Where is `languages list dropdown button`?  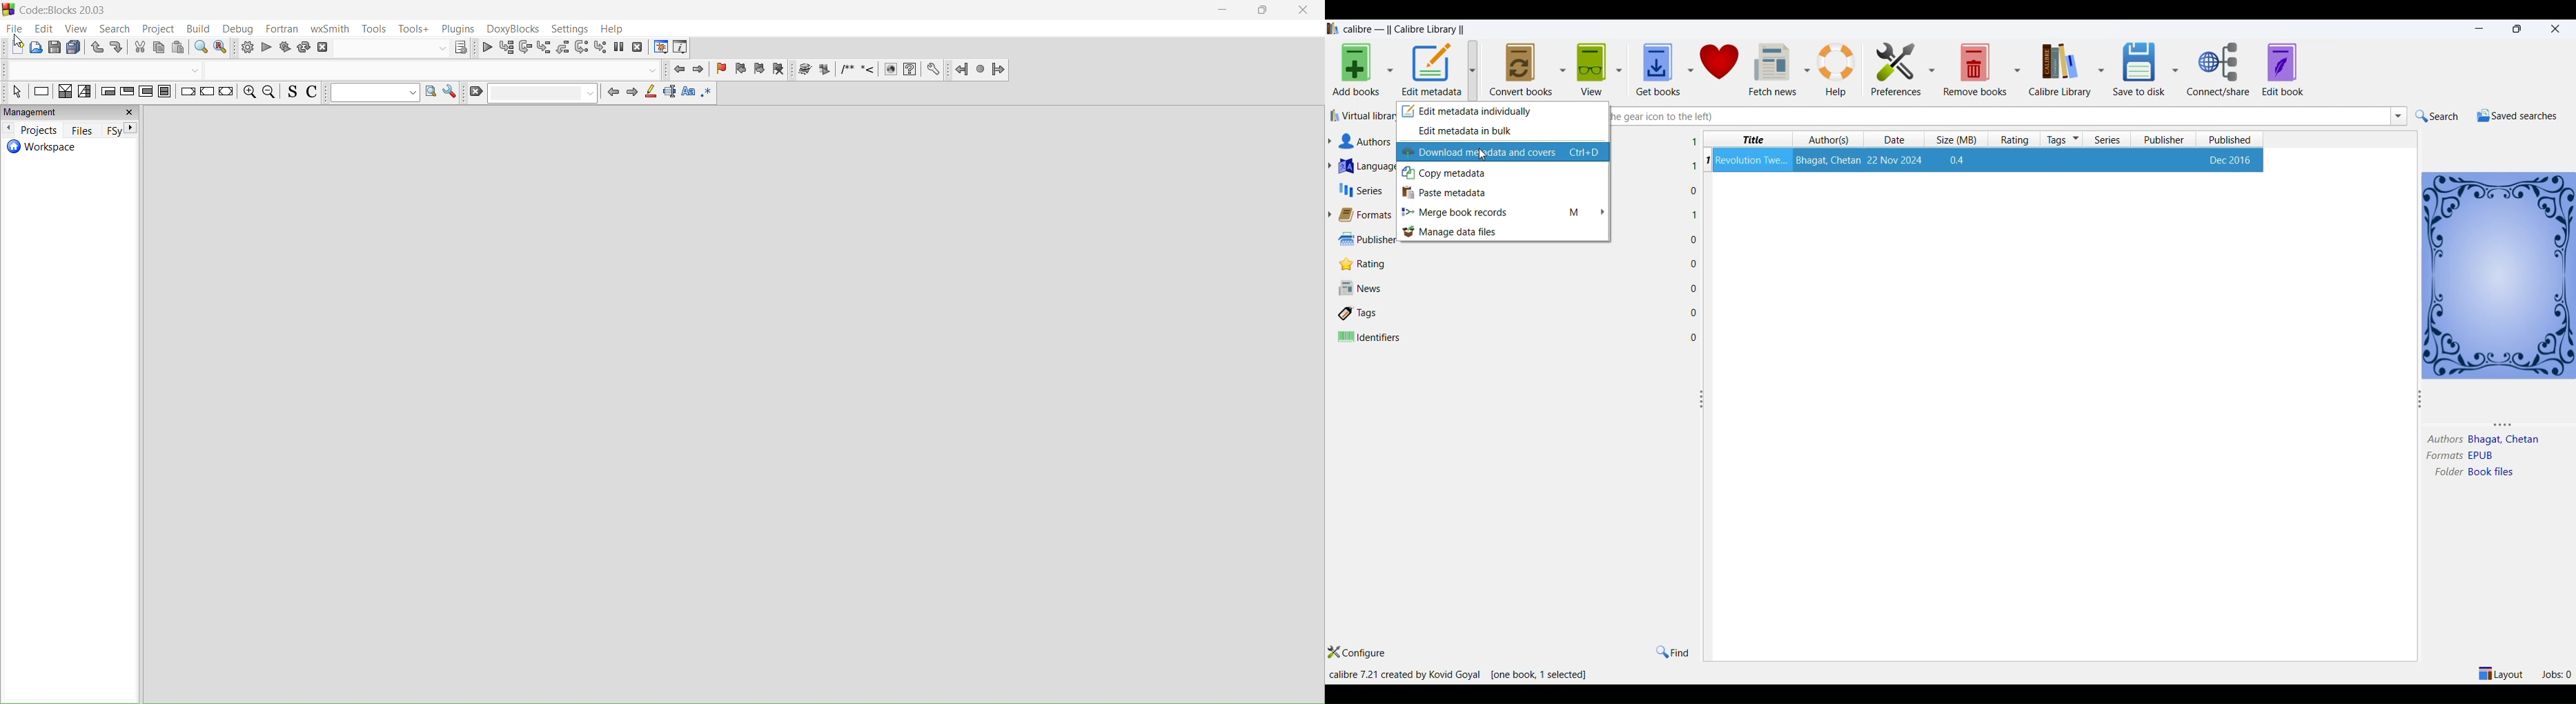 languages list dropdown button is located at coordinates (1333, 166).